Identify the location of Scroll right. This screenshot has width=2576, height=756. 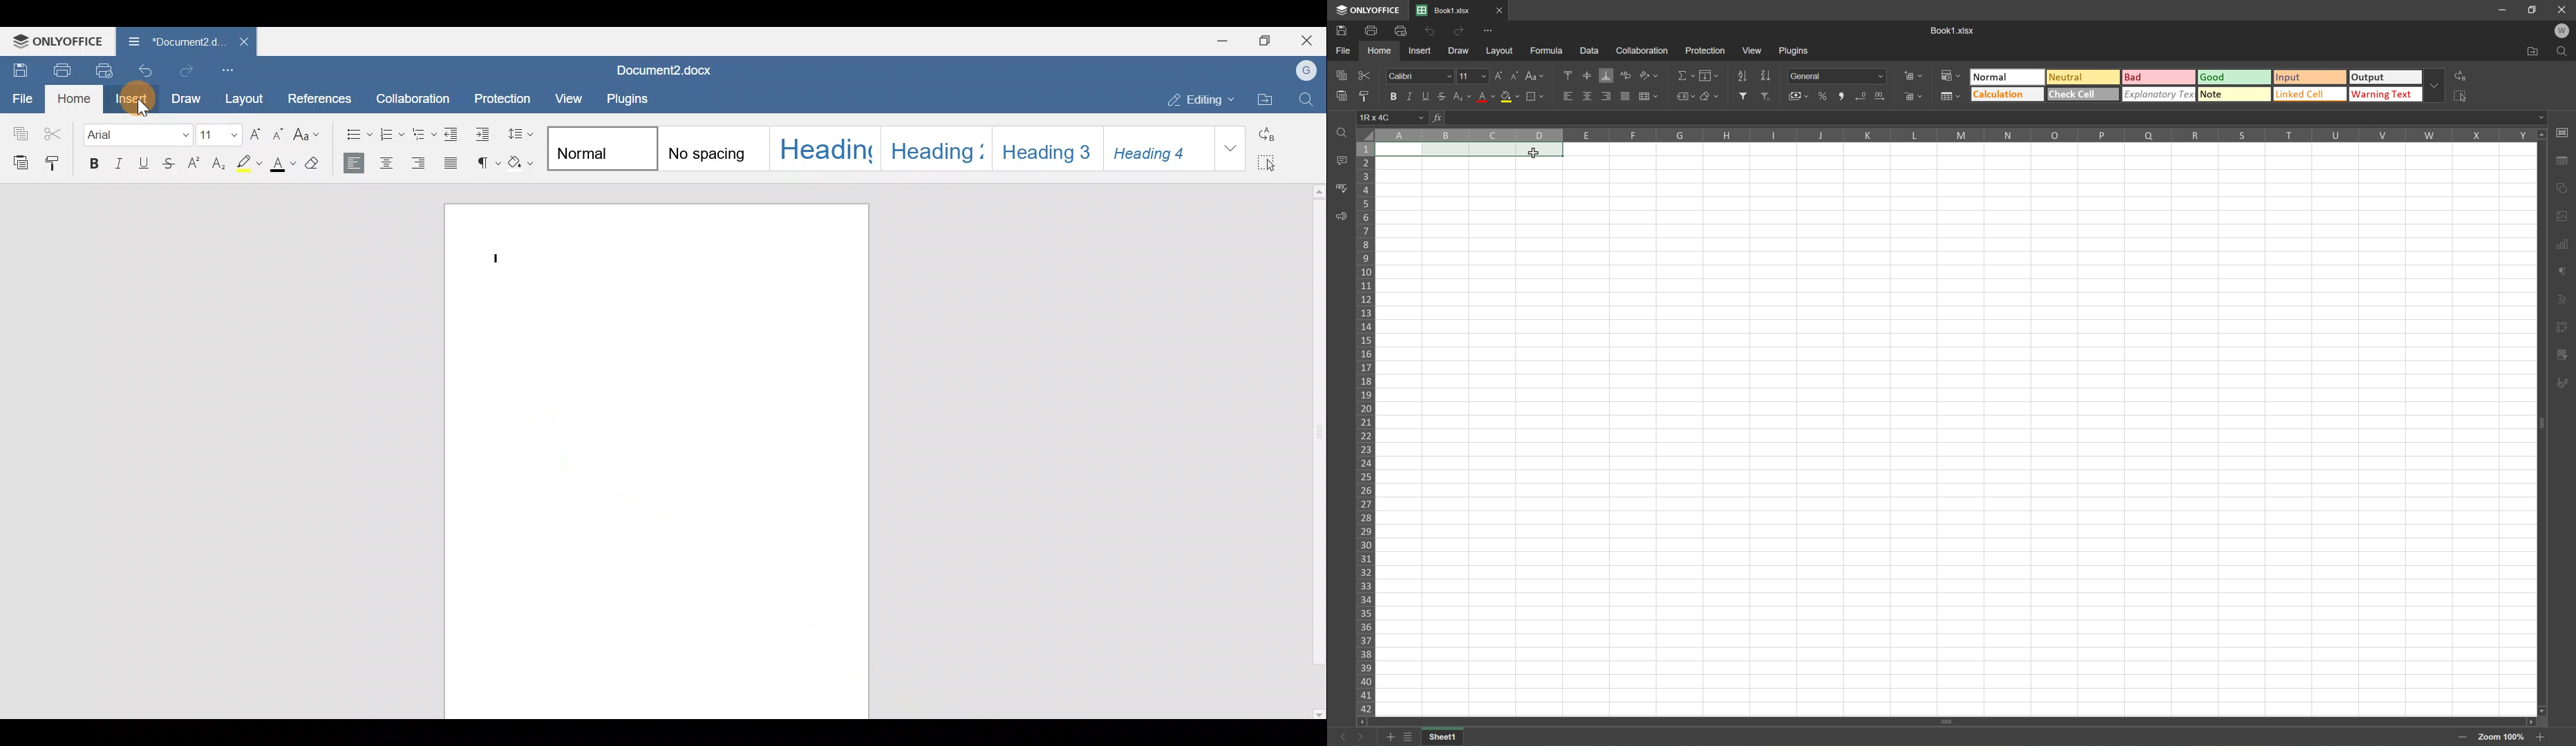
(2528, 719).